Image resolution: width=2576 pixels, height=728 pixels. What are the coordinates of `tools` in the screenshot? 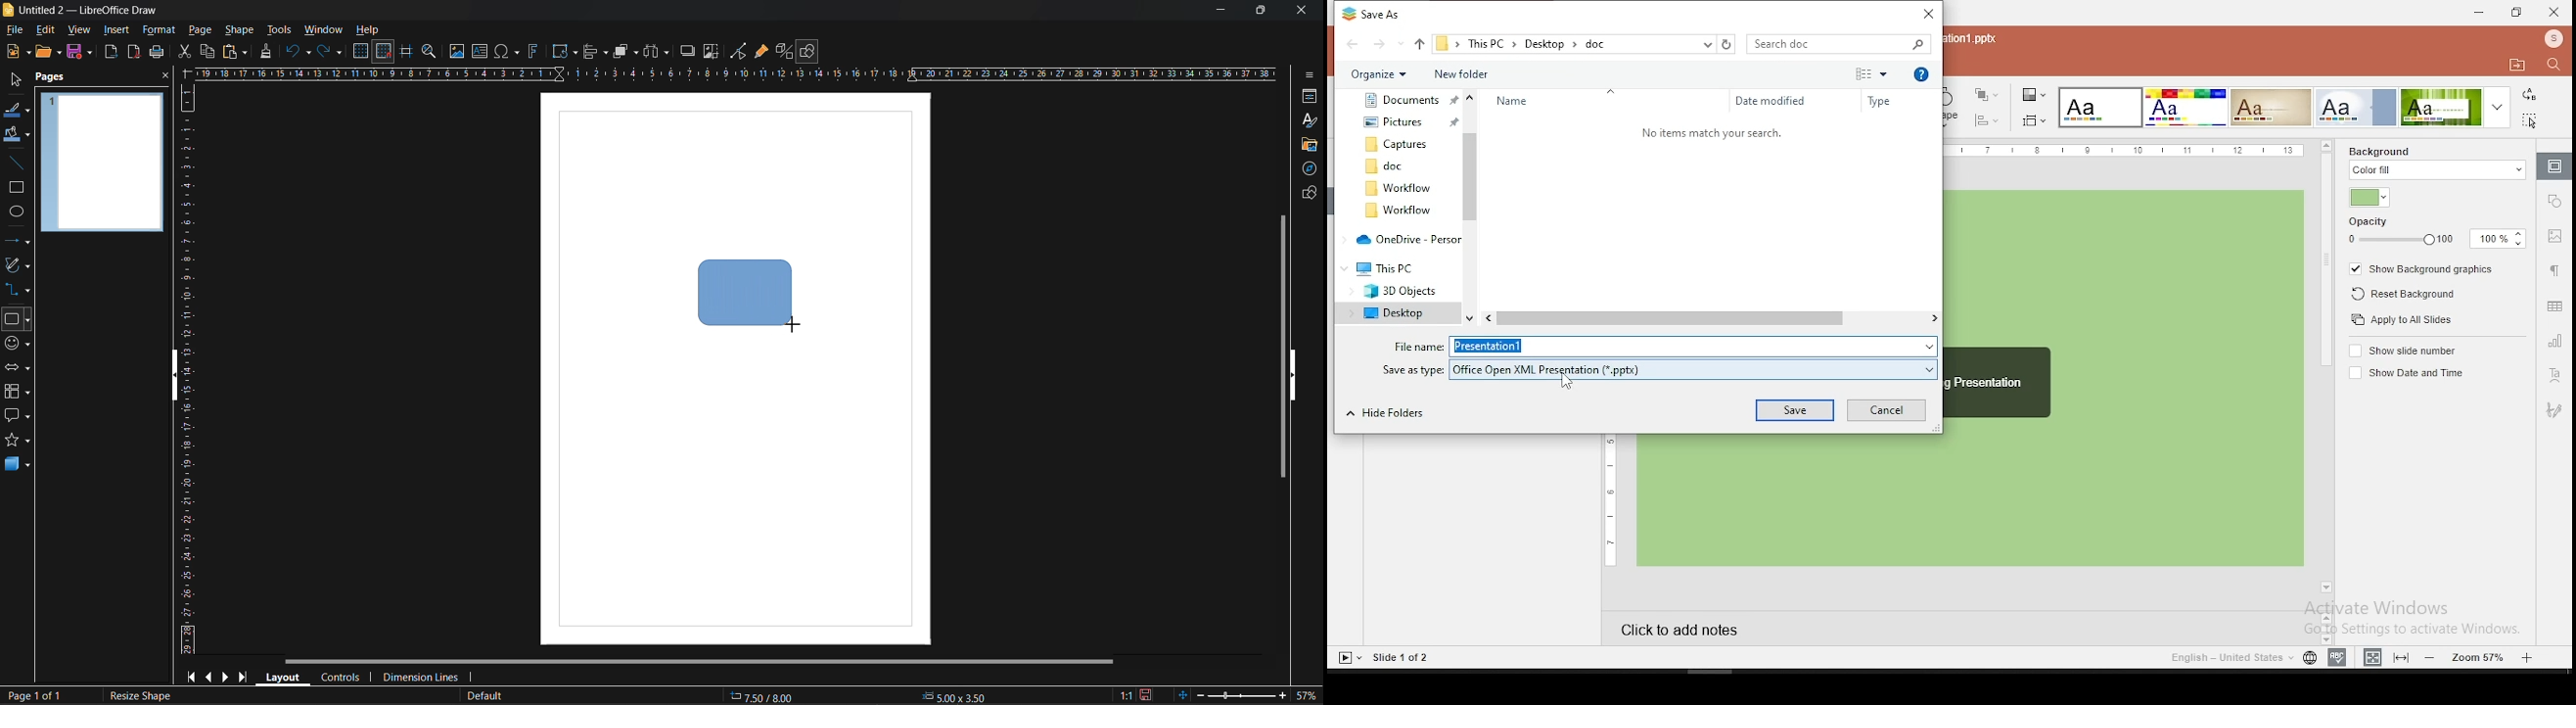 It's located at (282, 31).